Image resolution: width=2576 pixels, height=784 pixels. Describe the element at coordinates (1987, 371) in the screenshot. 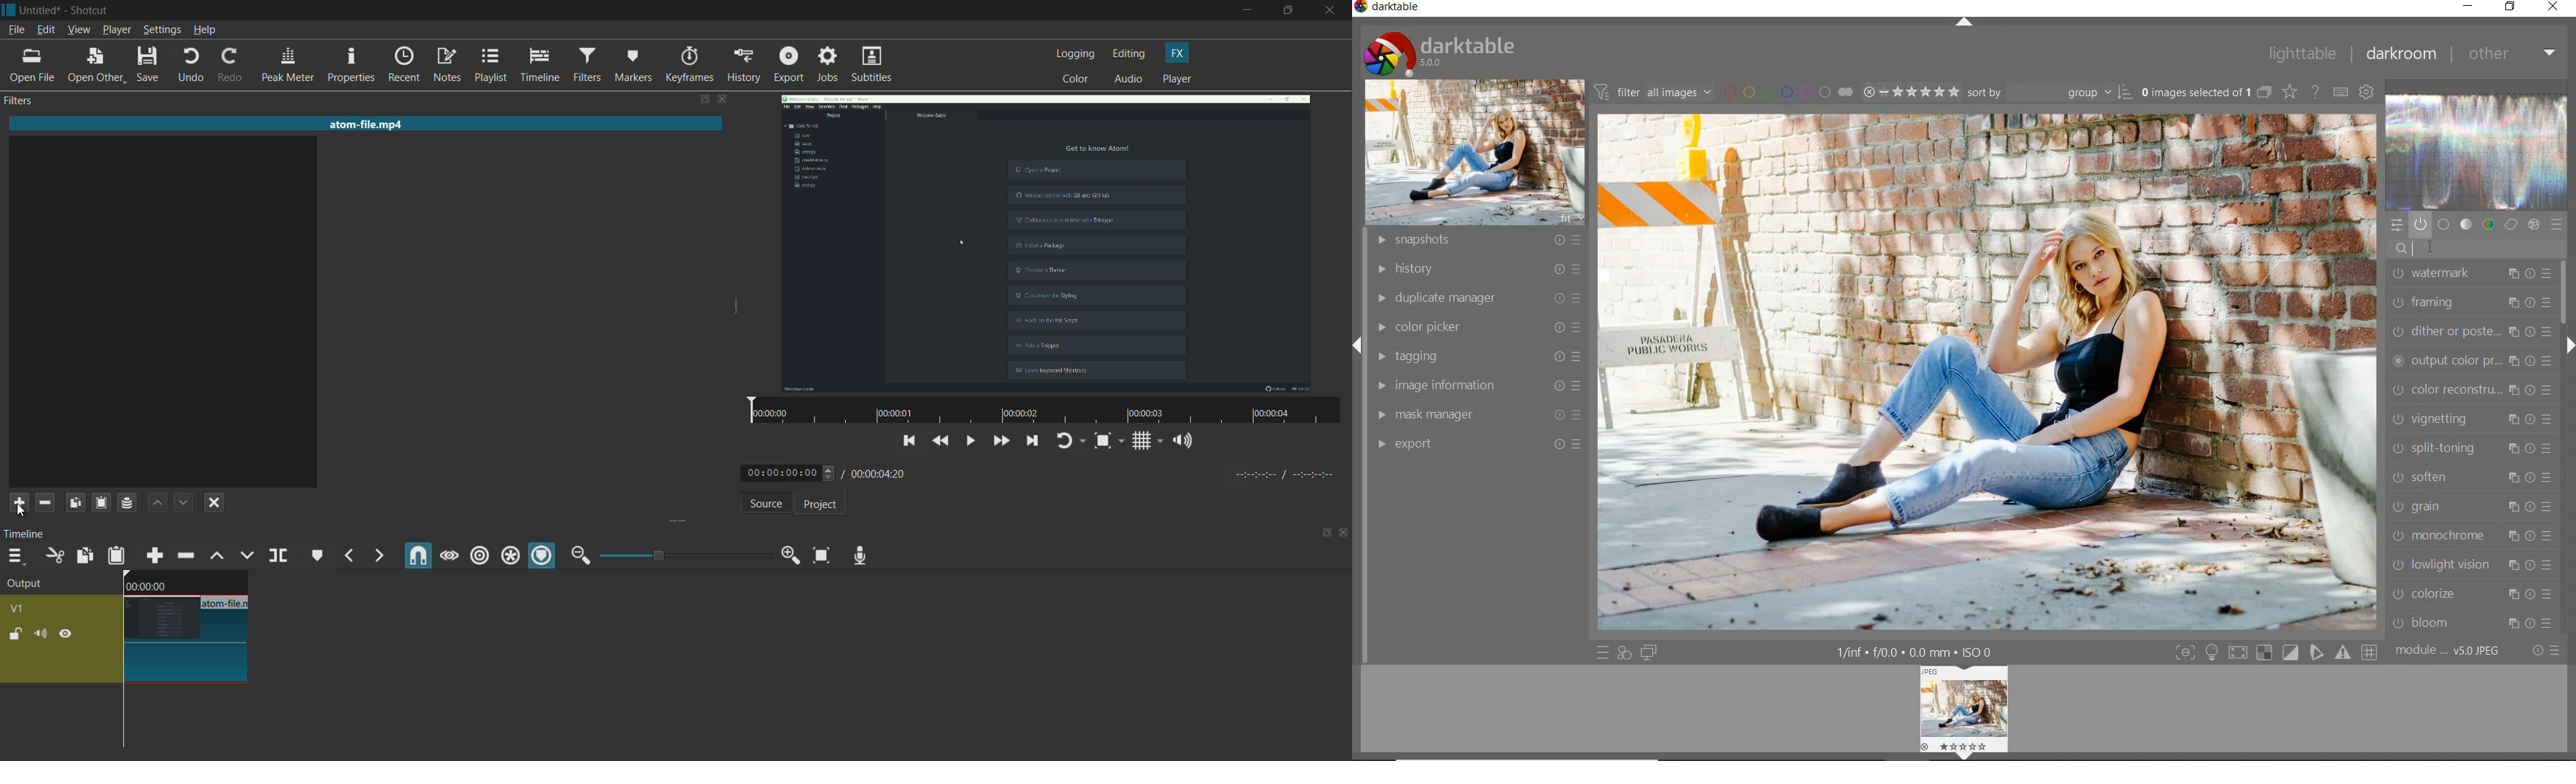

I see `selected image` at that location.